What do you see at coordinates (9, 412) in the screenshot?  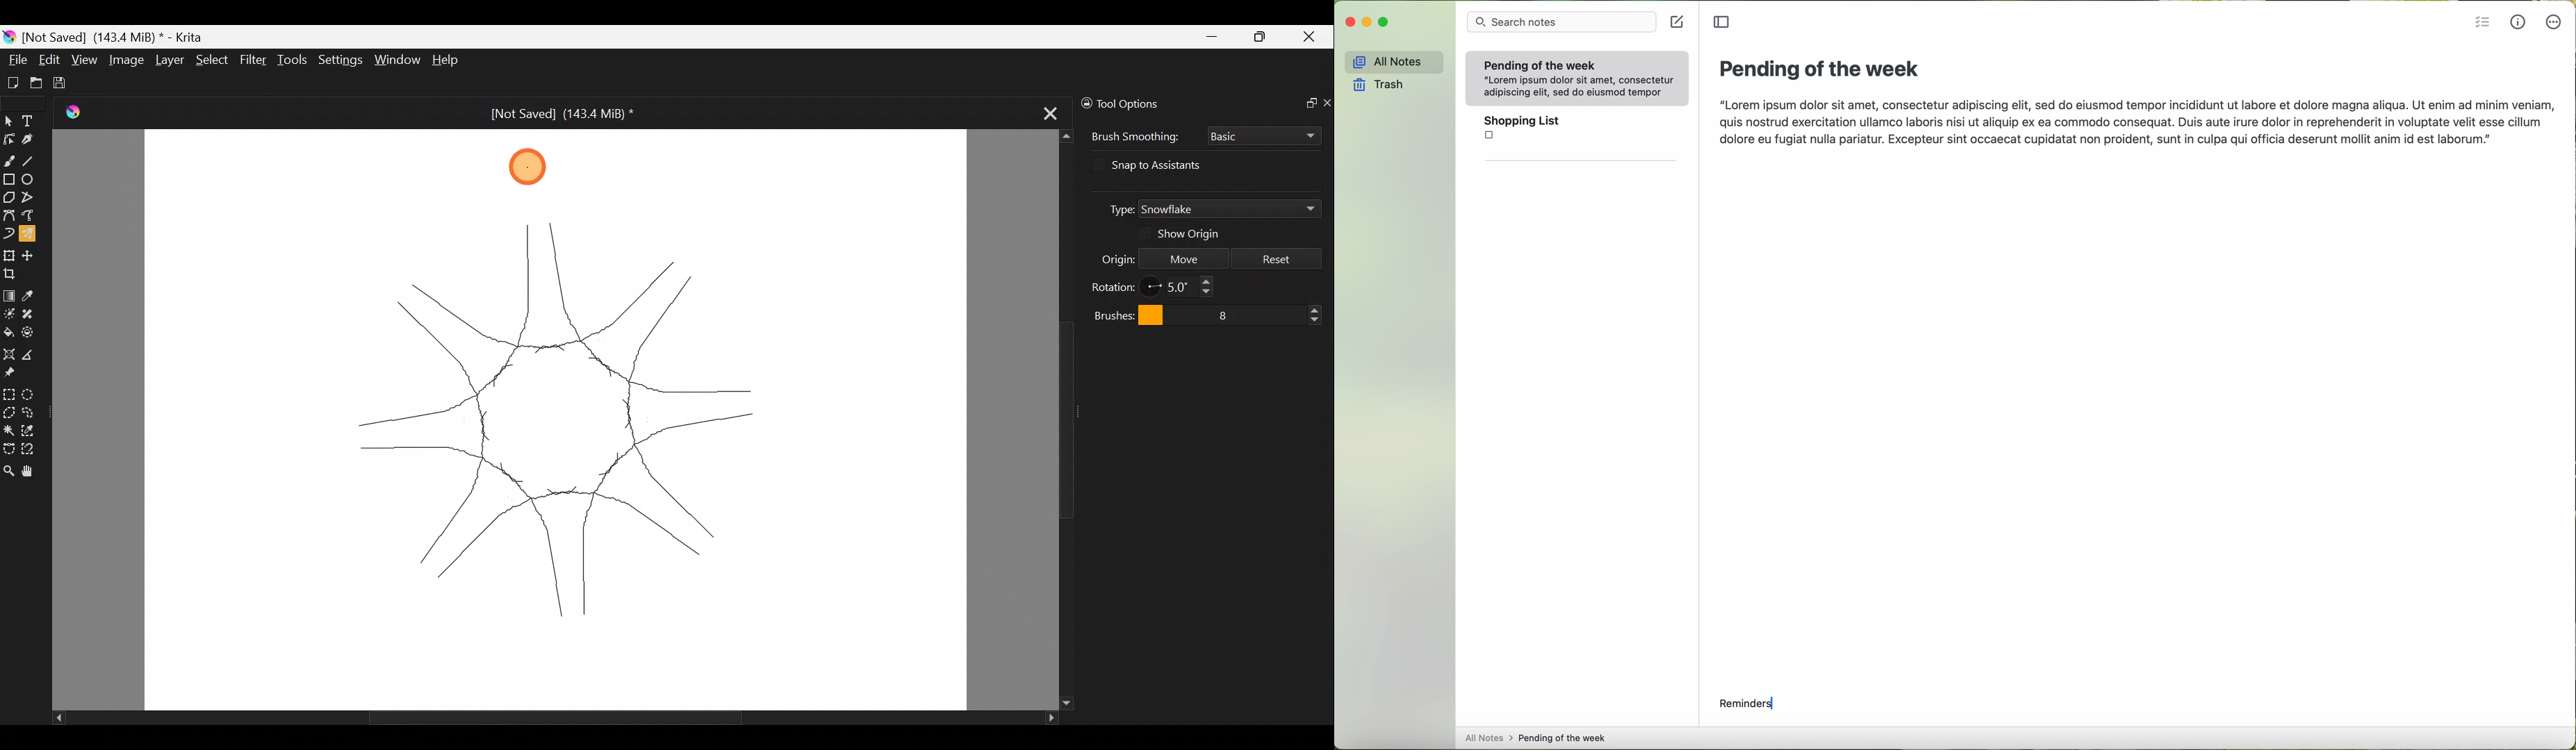 I see `Polygonal selection tool` at bounding box center [9, 412].